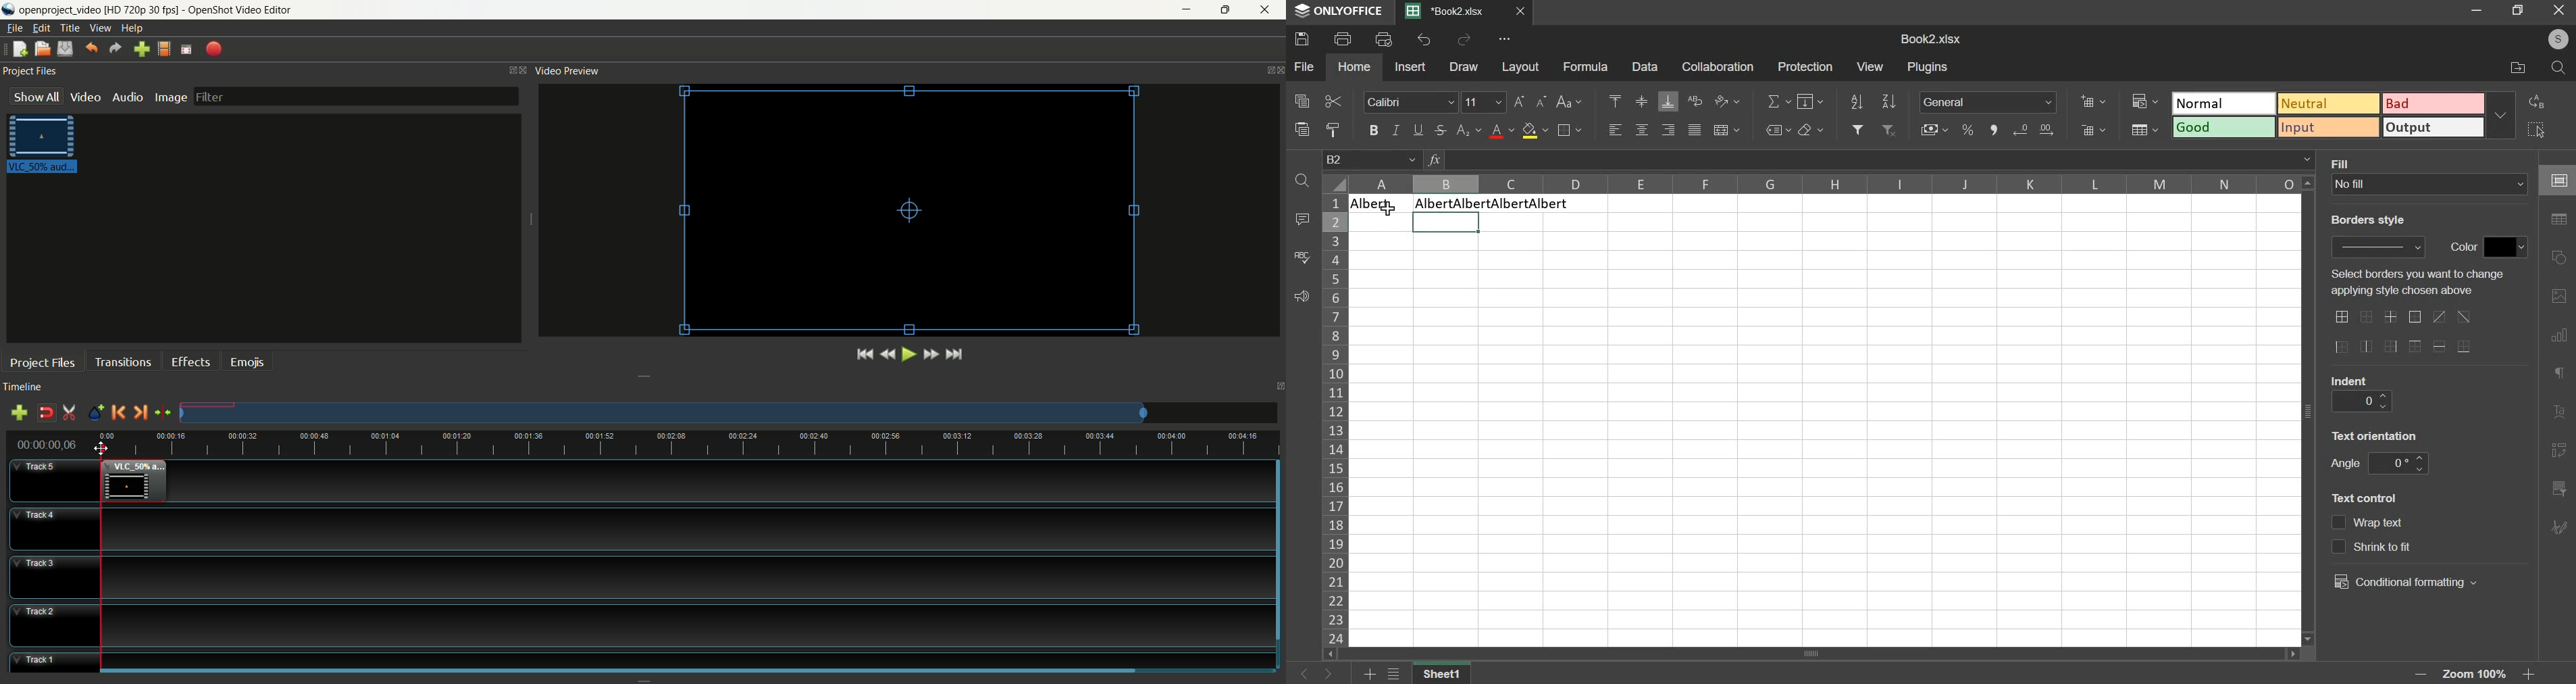  Describe the element at coordinates (2560, 220) in the screenshot. I see `table settings` at that location.